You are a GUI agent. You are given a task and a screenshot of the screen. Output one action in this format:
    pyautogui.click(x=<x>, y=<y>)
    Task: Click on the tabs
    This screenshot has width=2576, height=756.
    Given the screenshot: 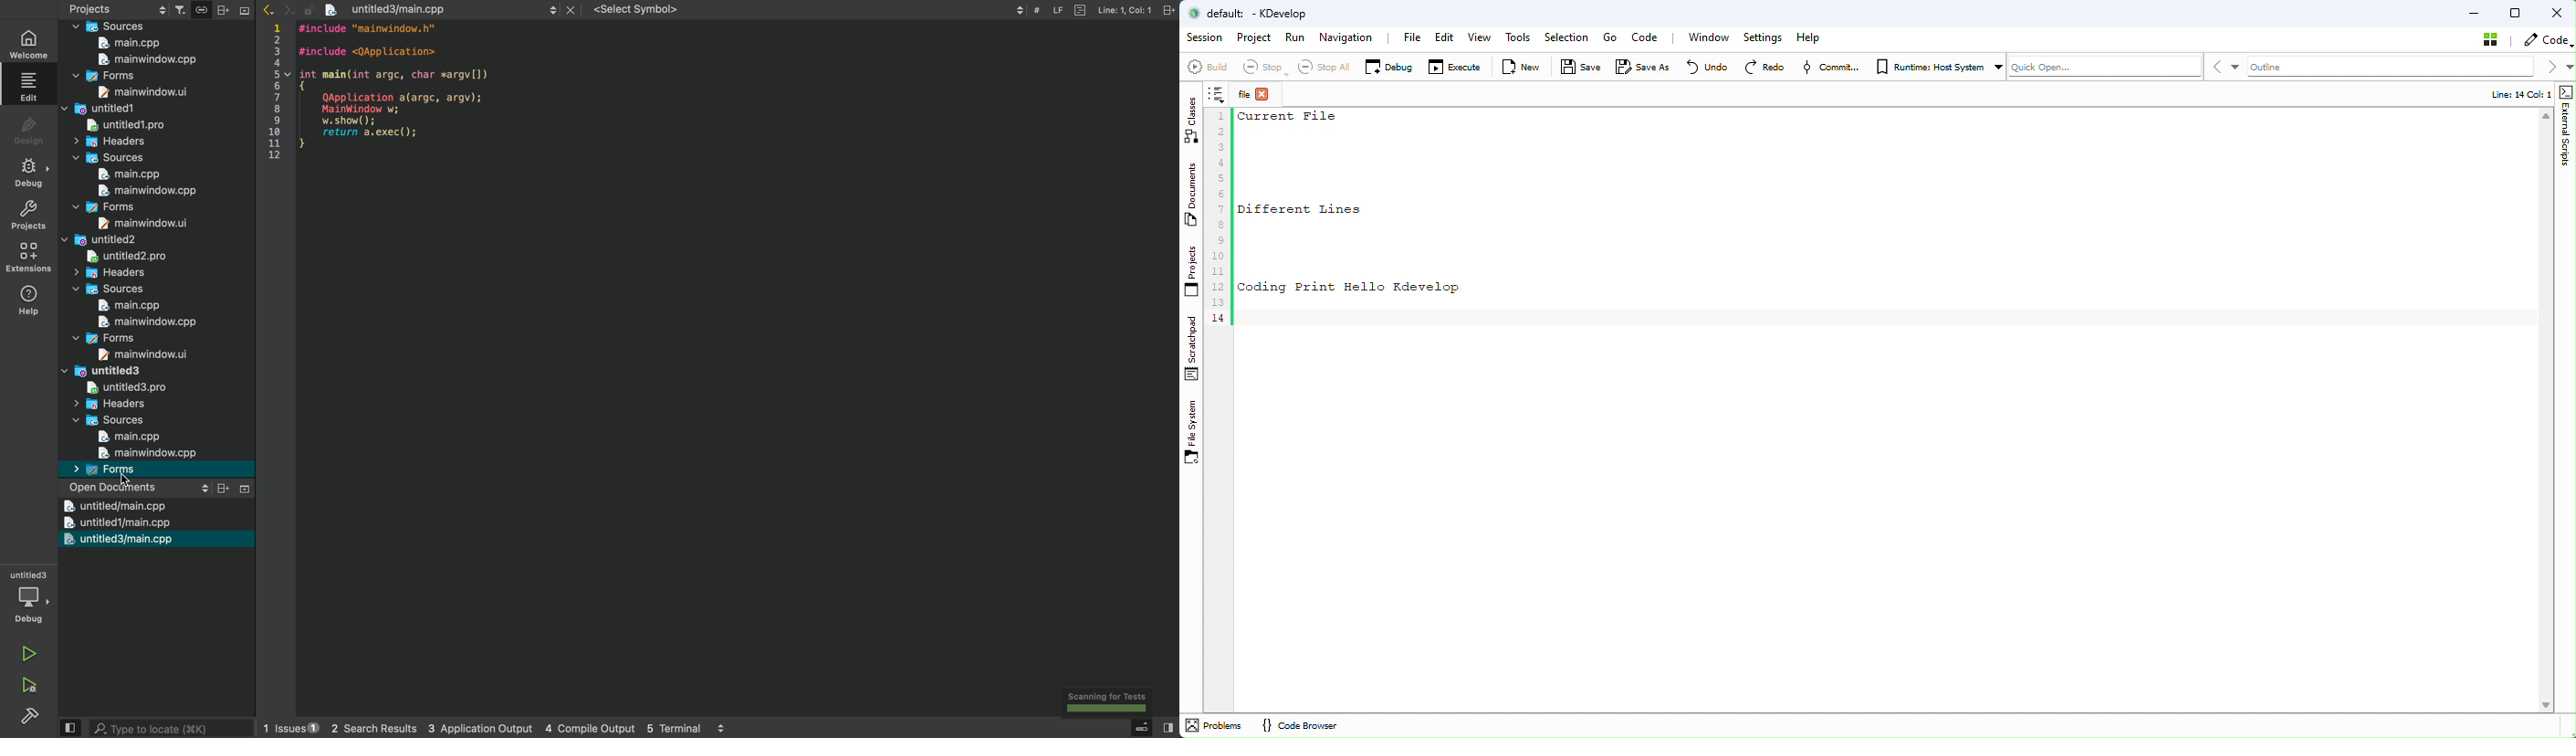 What is the action you would take?
    pyautogui.click(x=554, y=9)
    